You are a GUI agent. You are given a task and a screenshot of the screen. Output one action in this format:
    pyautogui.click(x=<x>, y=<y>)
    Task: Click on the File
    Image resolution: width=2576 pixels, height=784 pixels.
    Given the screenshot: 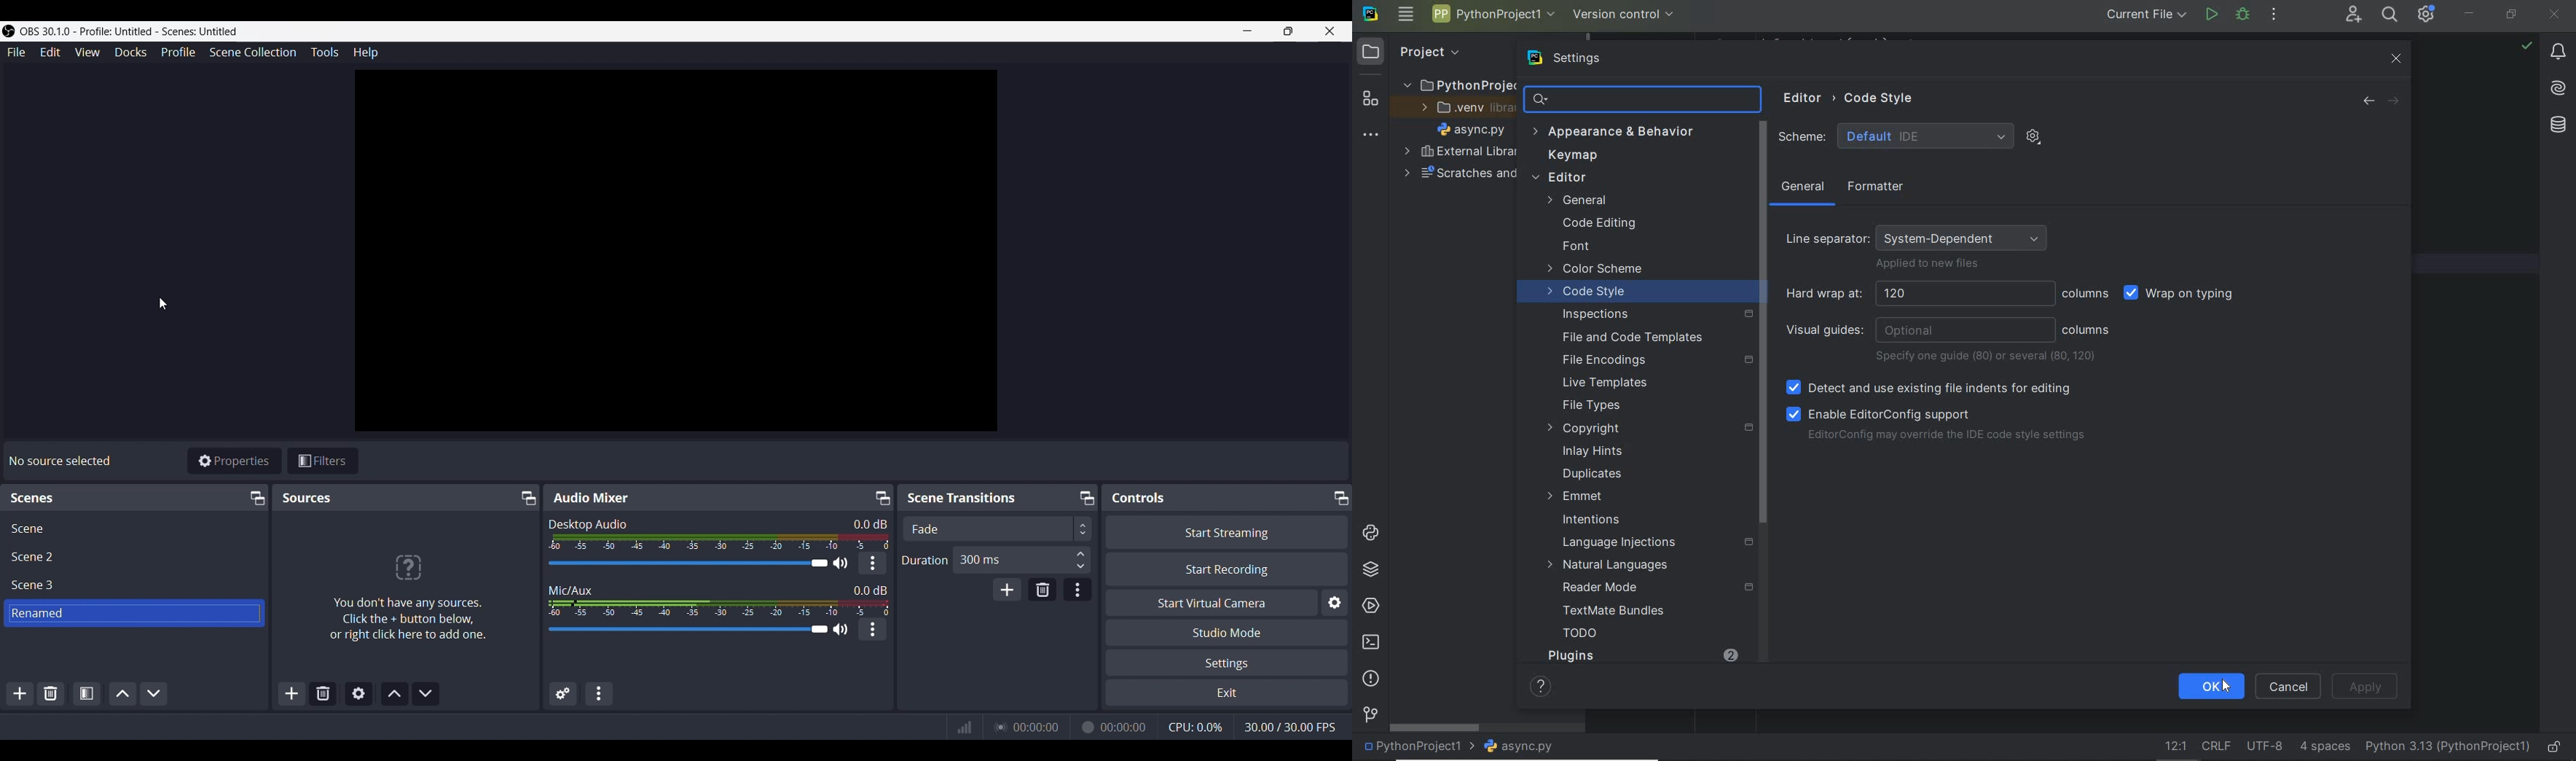 What is the action you would take?
    pyautogui.click(x=18, y=52)
    